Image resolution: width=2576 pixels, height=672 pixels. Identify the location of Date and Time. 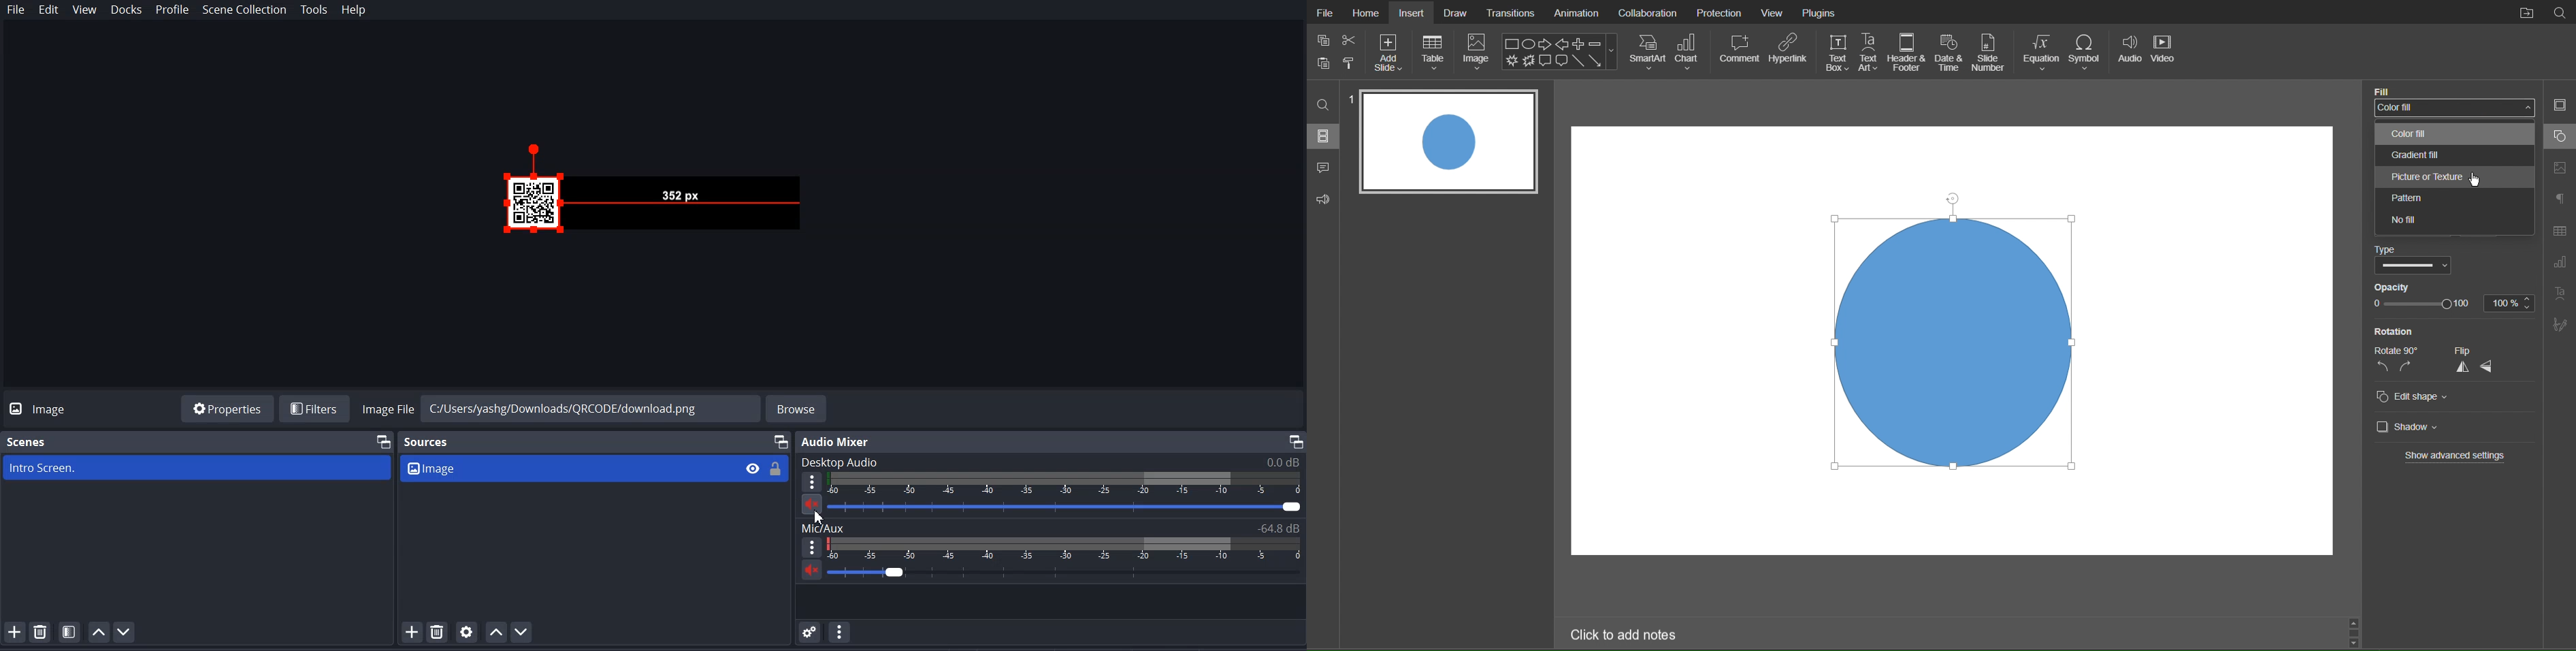
(1949, 52).